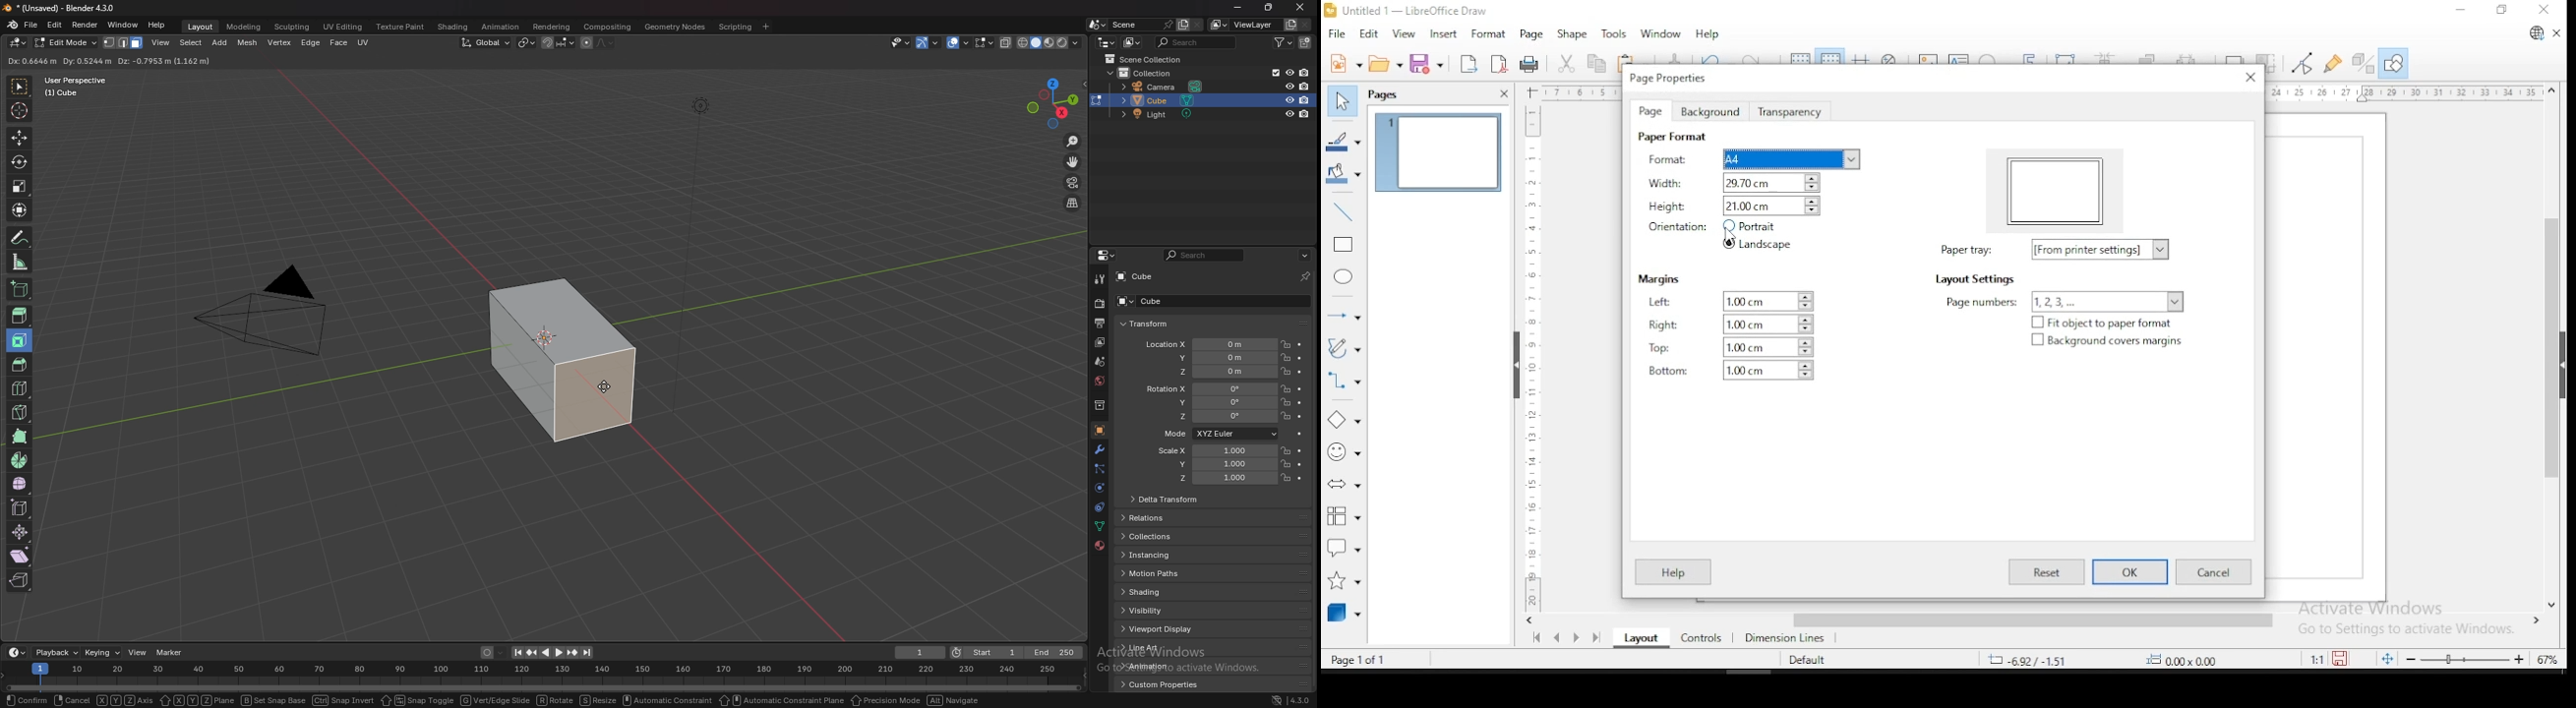 This screenshot has width=2576, height=728. I want to click on lock, so click(1286, 357).